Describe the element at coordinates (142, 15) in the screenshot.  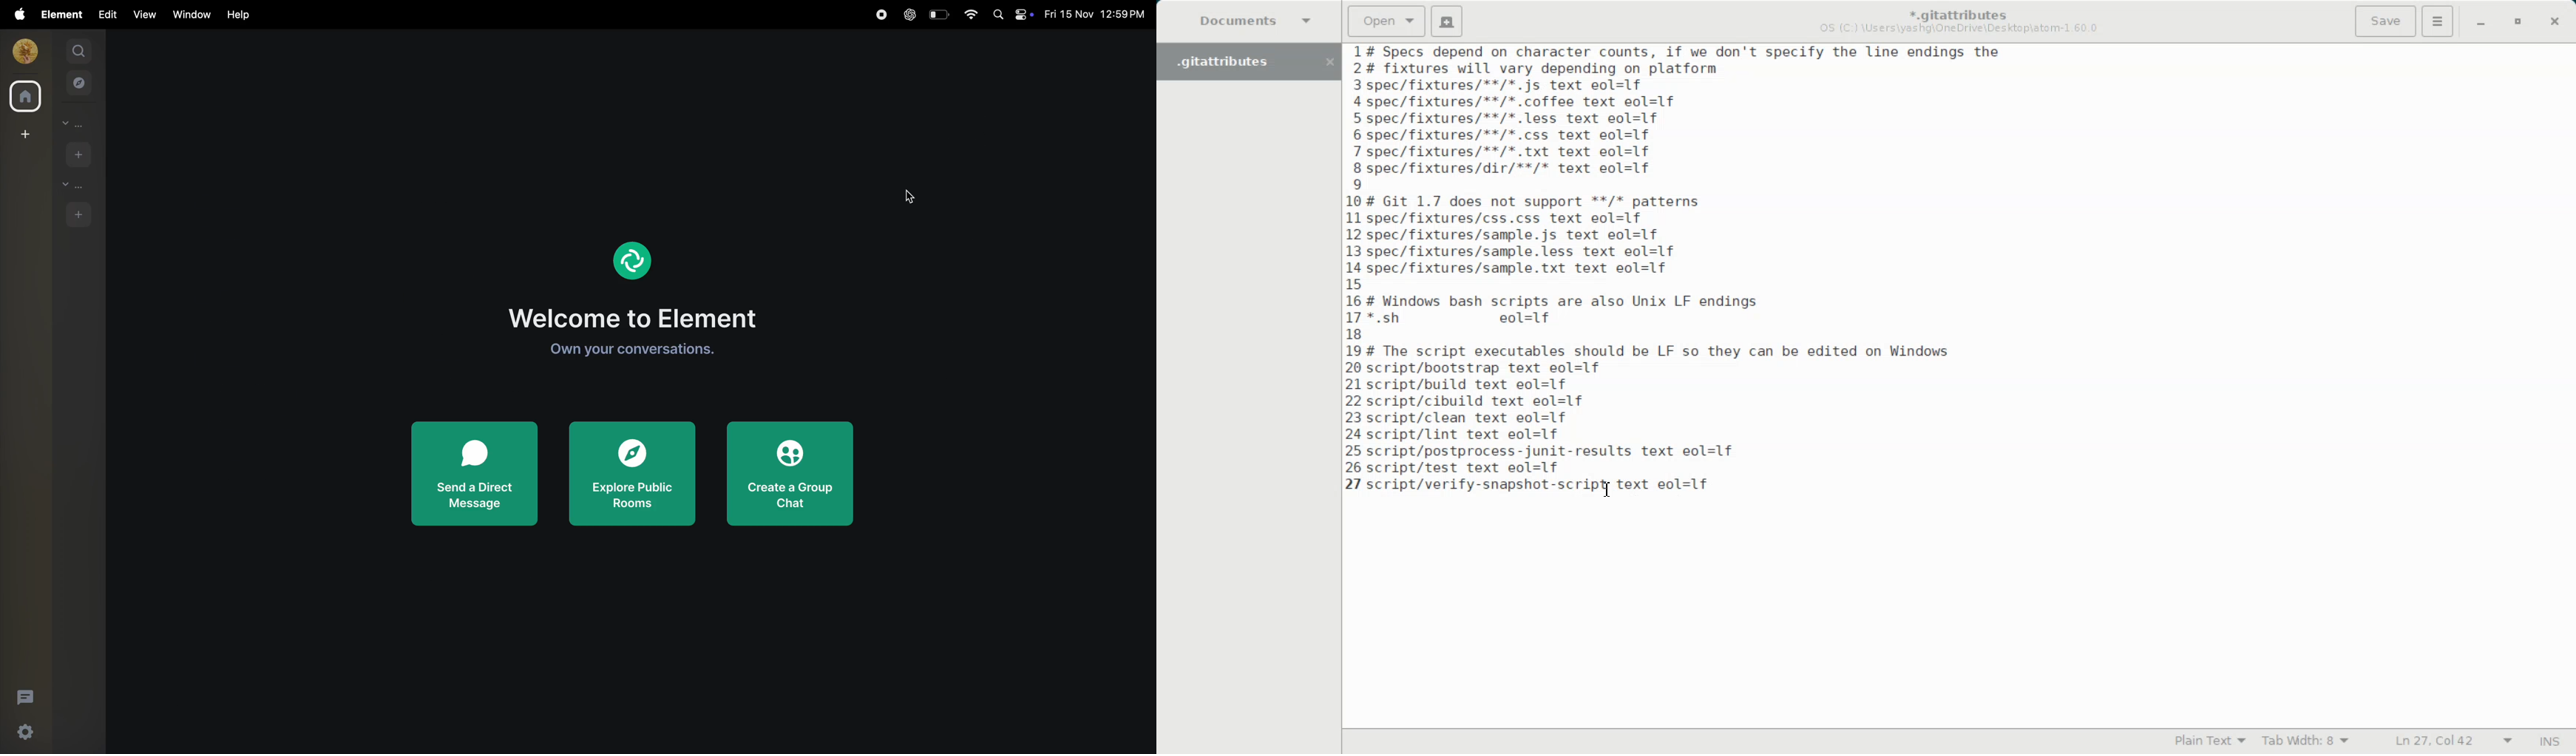
I see `view` at that location.